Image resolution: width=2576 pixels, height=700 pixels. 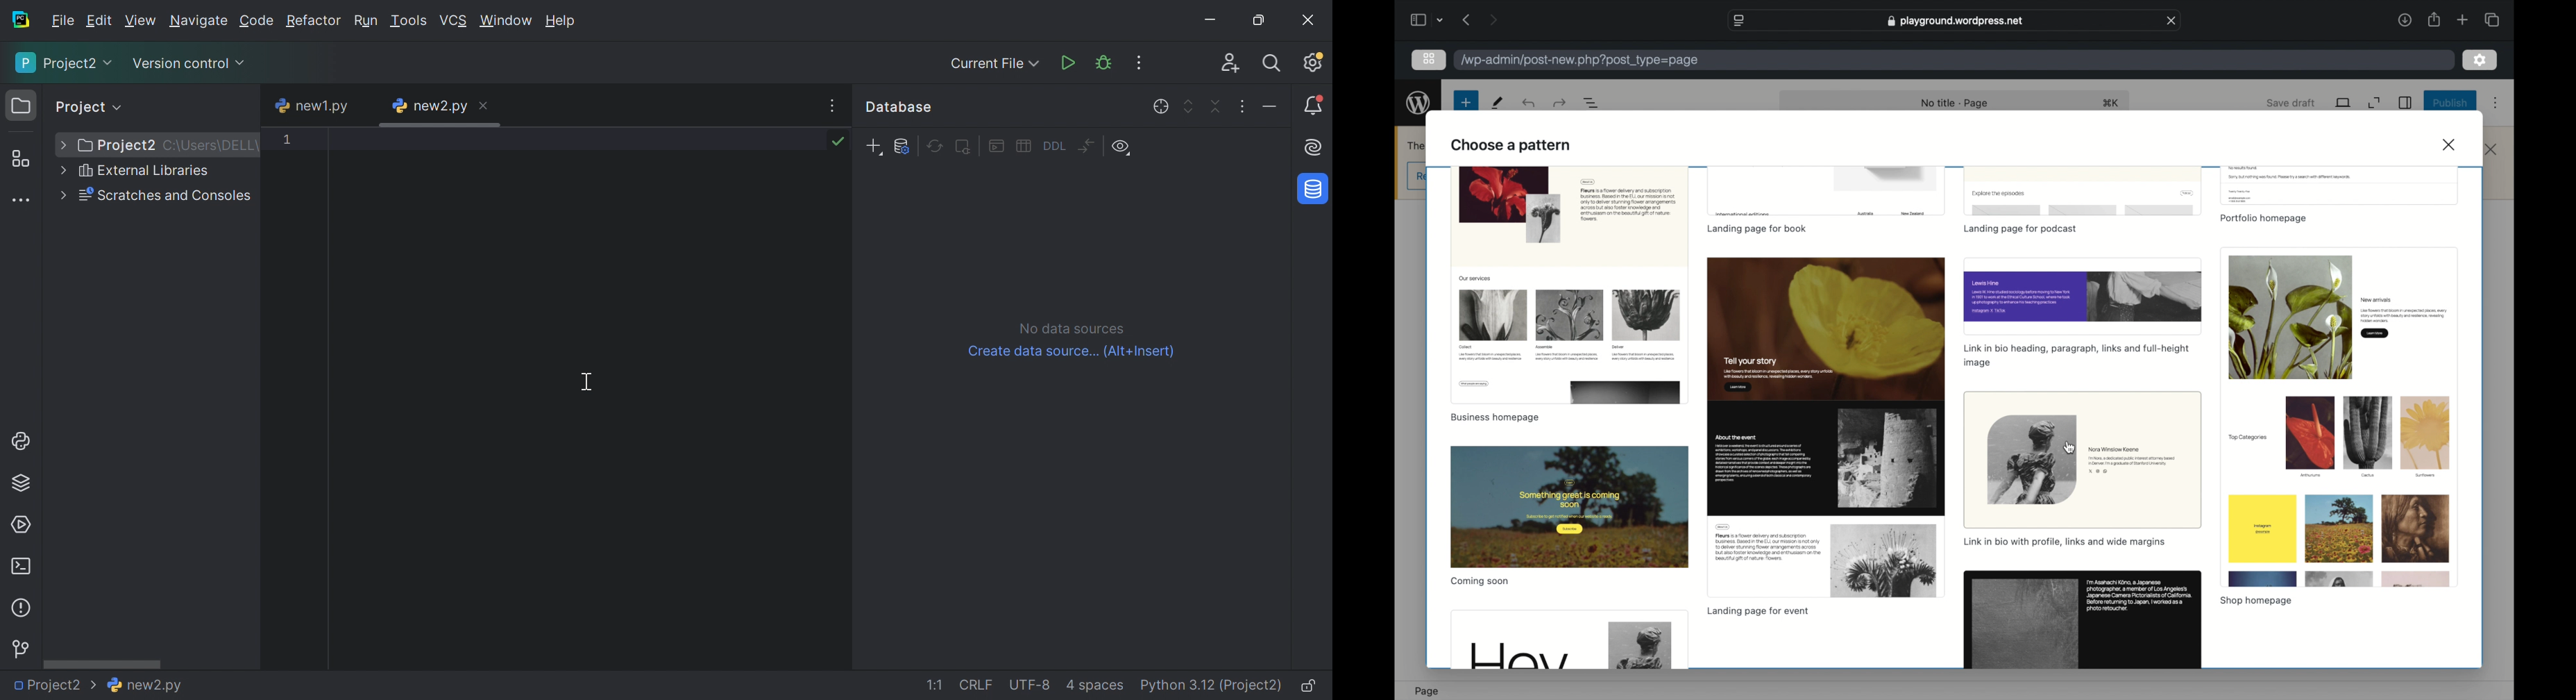 What do you see at coordinates (52, 685) in the screenshot?
I see `Project2 >` at bounding box center [52, 685].